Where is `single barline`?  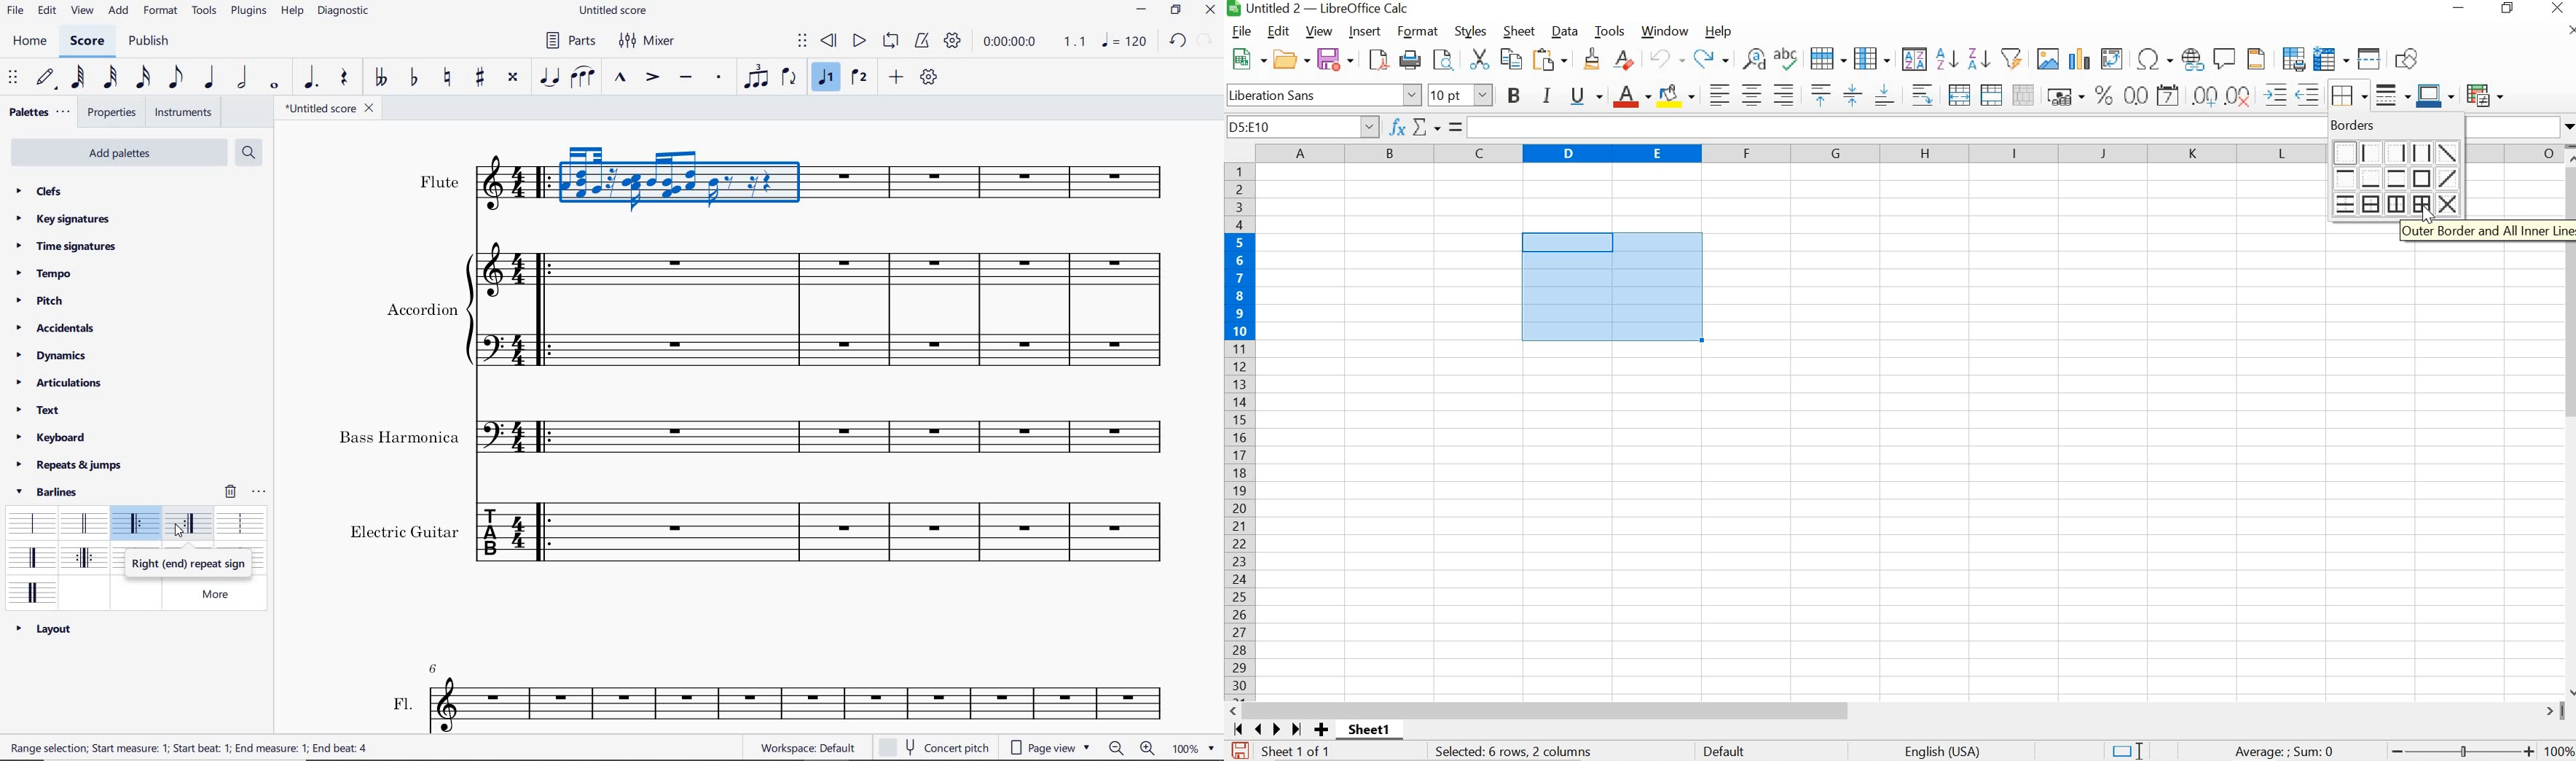
single barline is located at coordinates (30, 520).